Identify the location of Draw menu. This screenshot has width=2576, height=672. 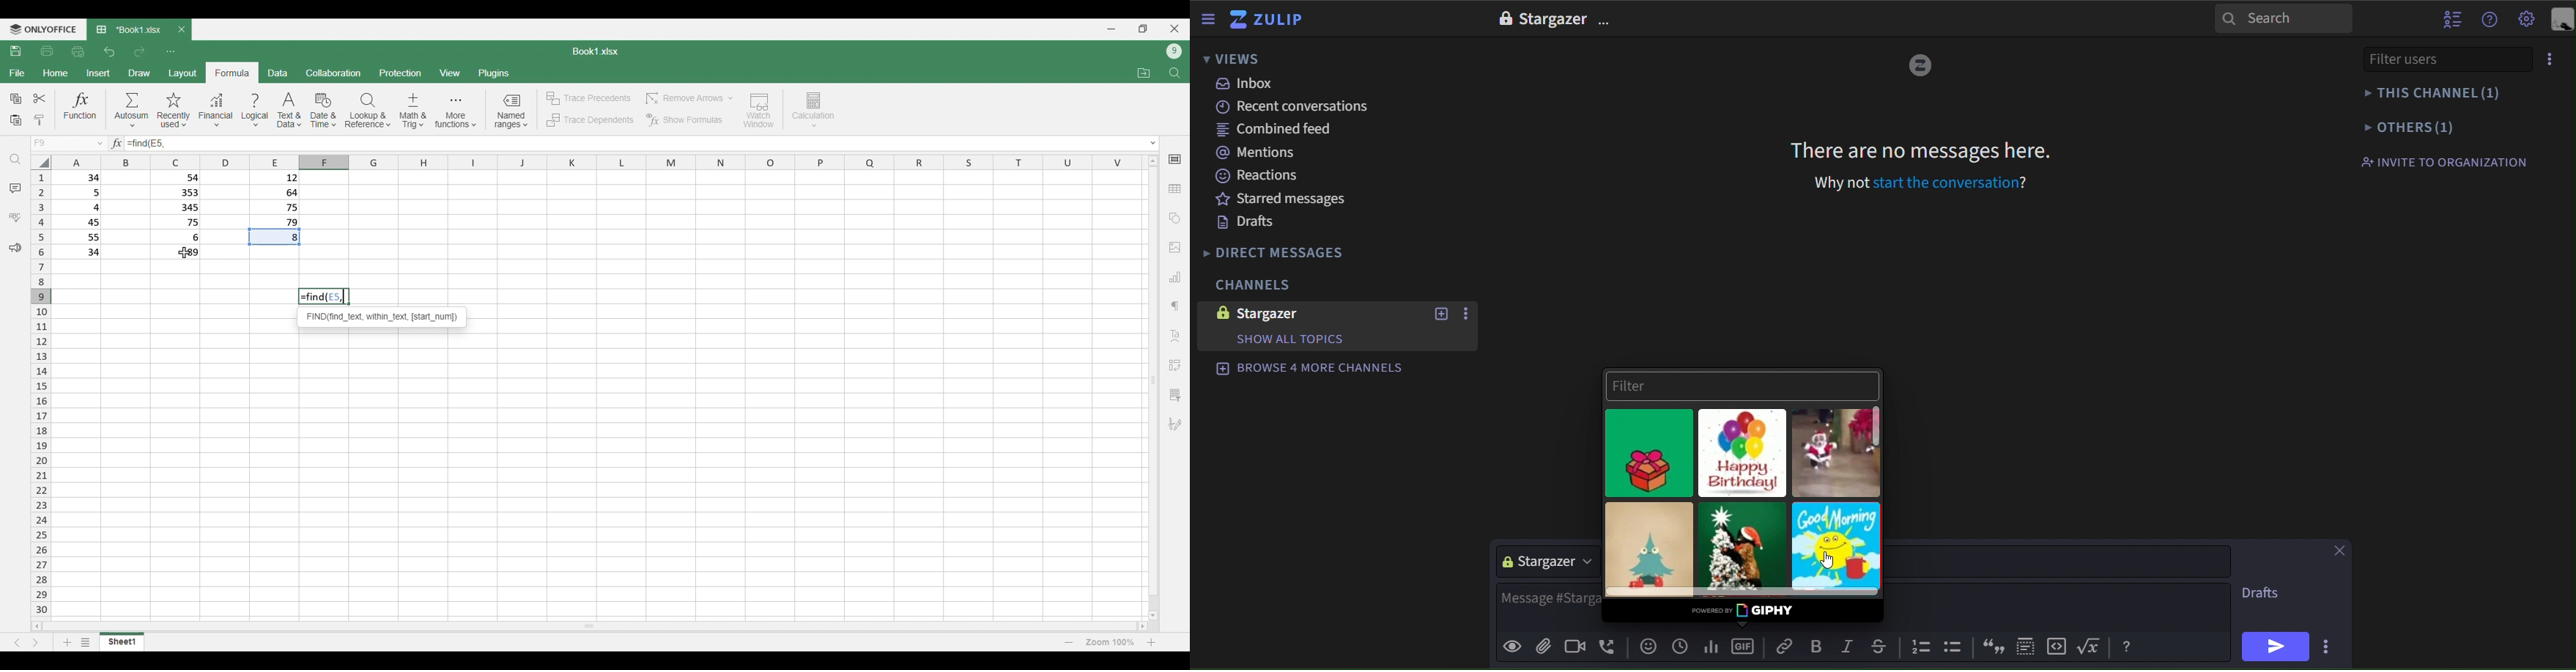
(139, 73).